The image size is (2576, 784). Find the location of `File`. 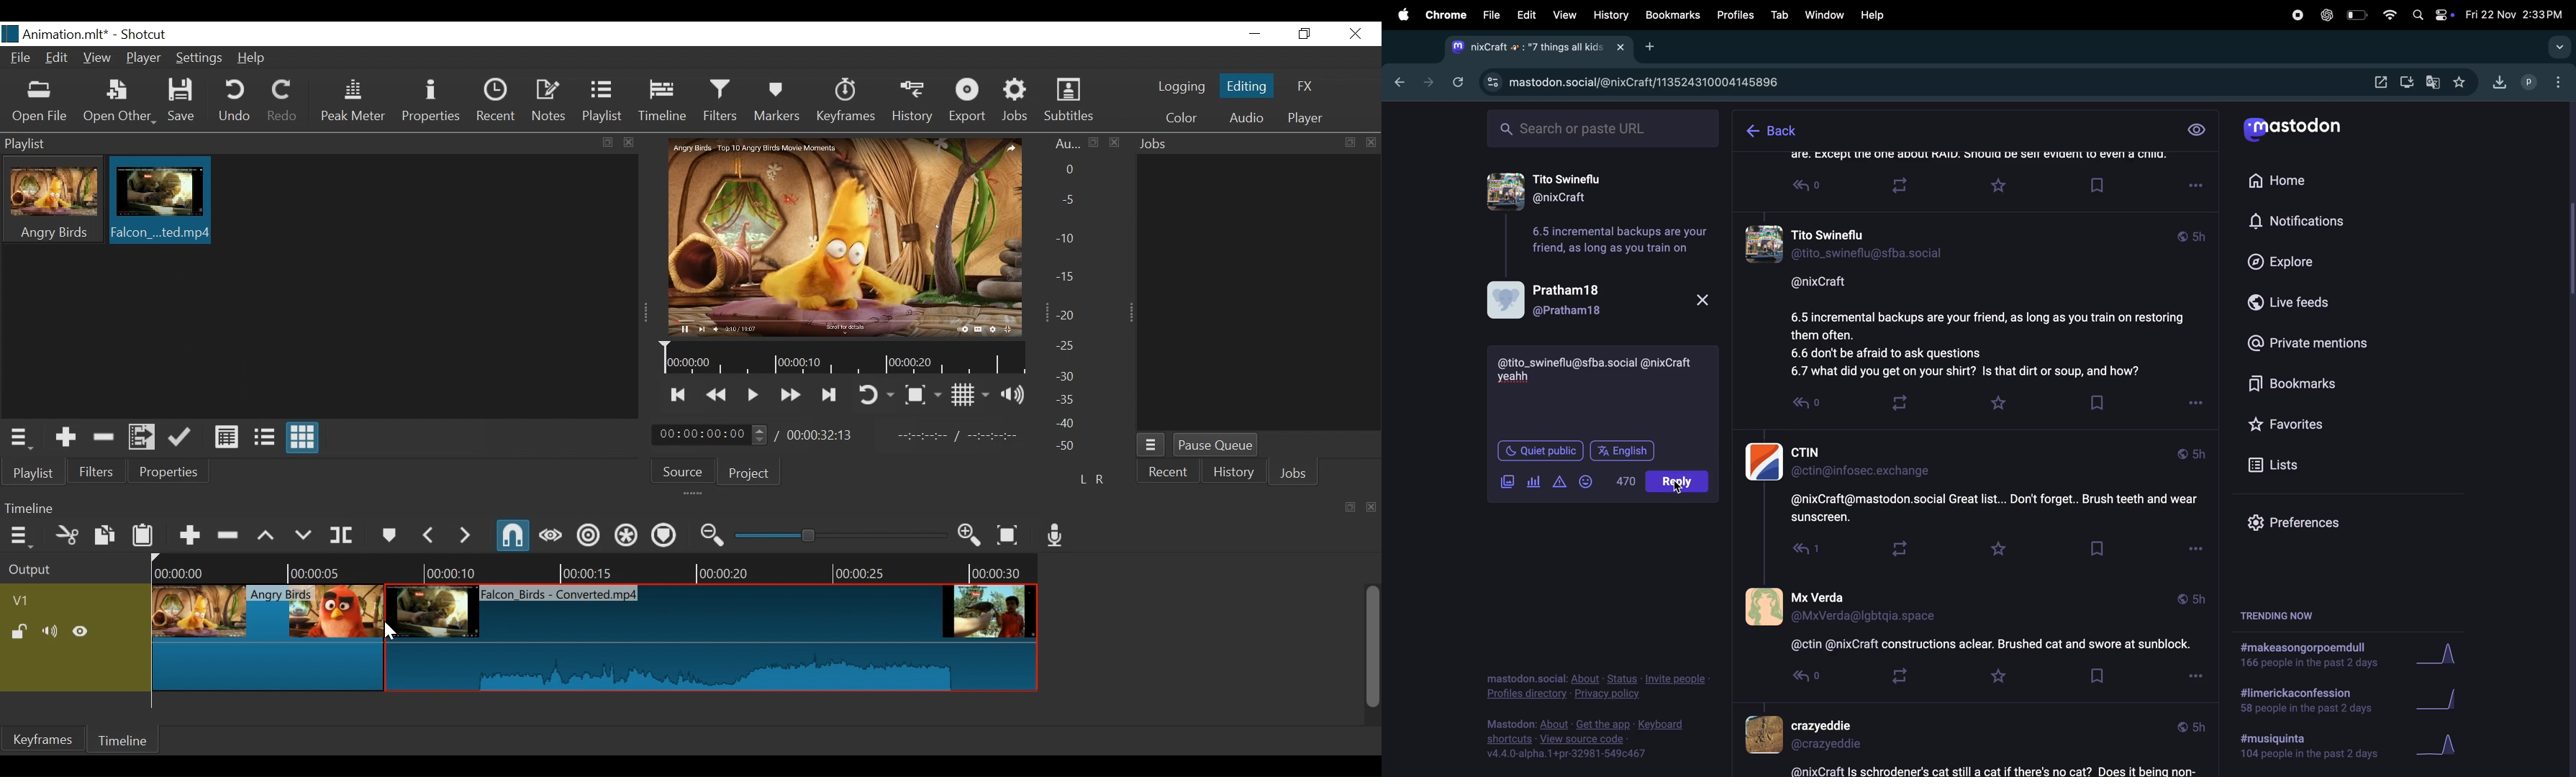

File is located at coordinates (20, 57).